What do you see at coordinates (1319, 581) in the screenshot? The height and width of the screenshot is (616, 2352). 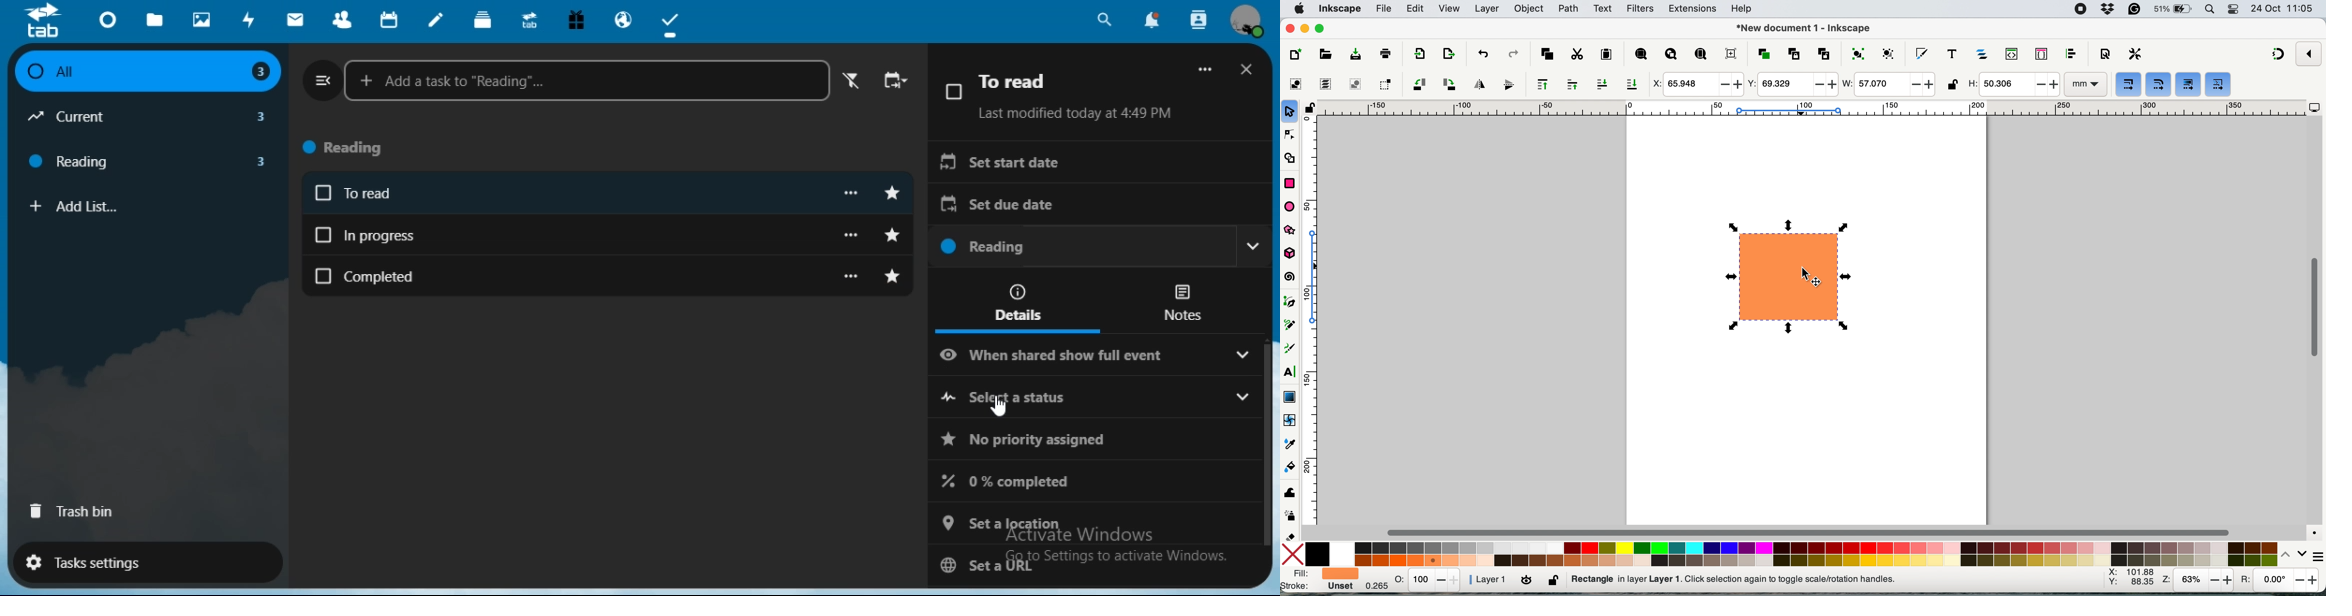 I see `fill and stroke` at bounding box center [1319, 581].